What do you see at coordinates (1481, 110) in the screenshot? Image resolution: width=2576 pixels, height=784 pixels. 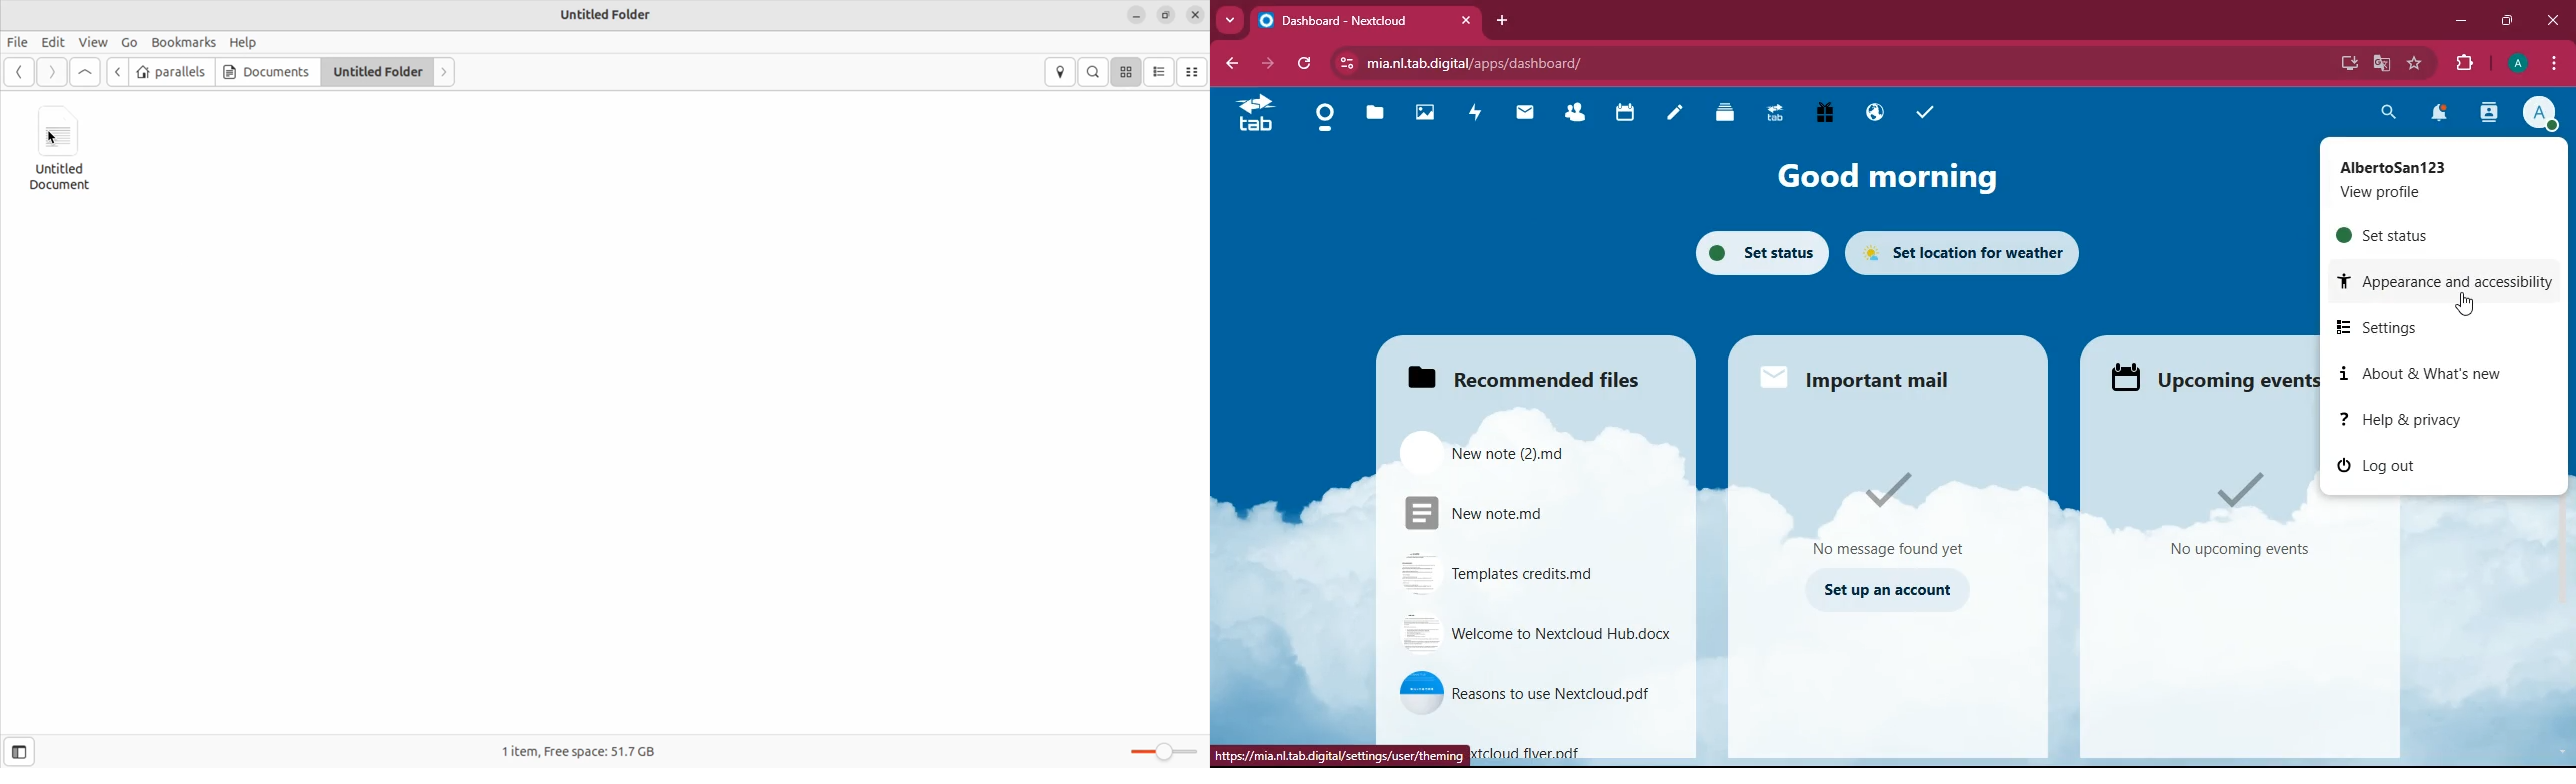 I see `activity` at bounding box center [1481, 110].